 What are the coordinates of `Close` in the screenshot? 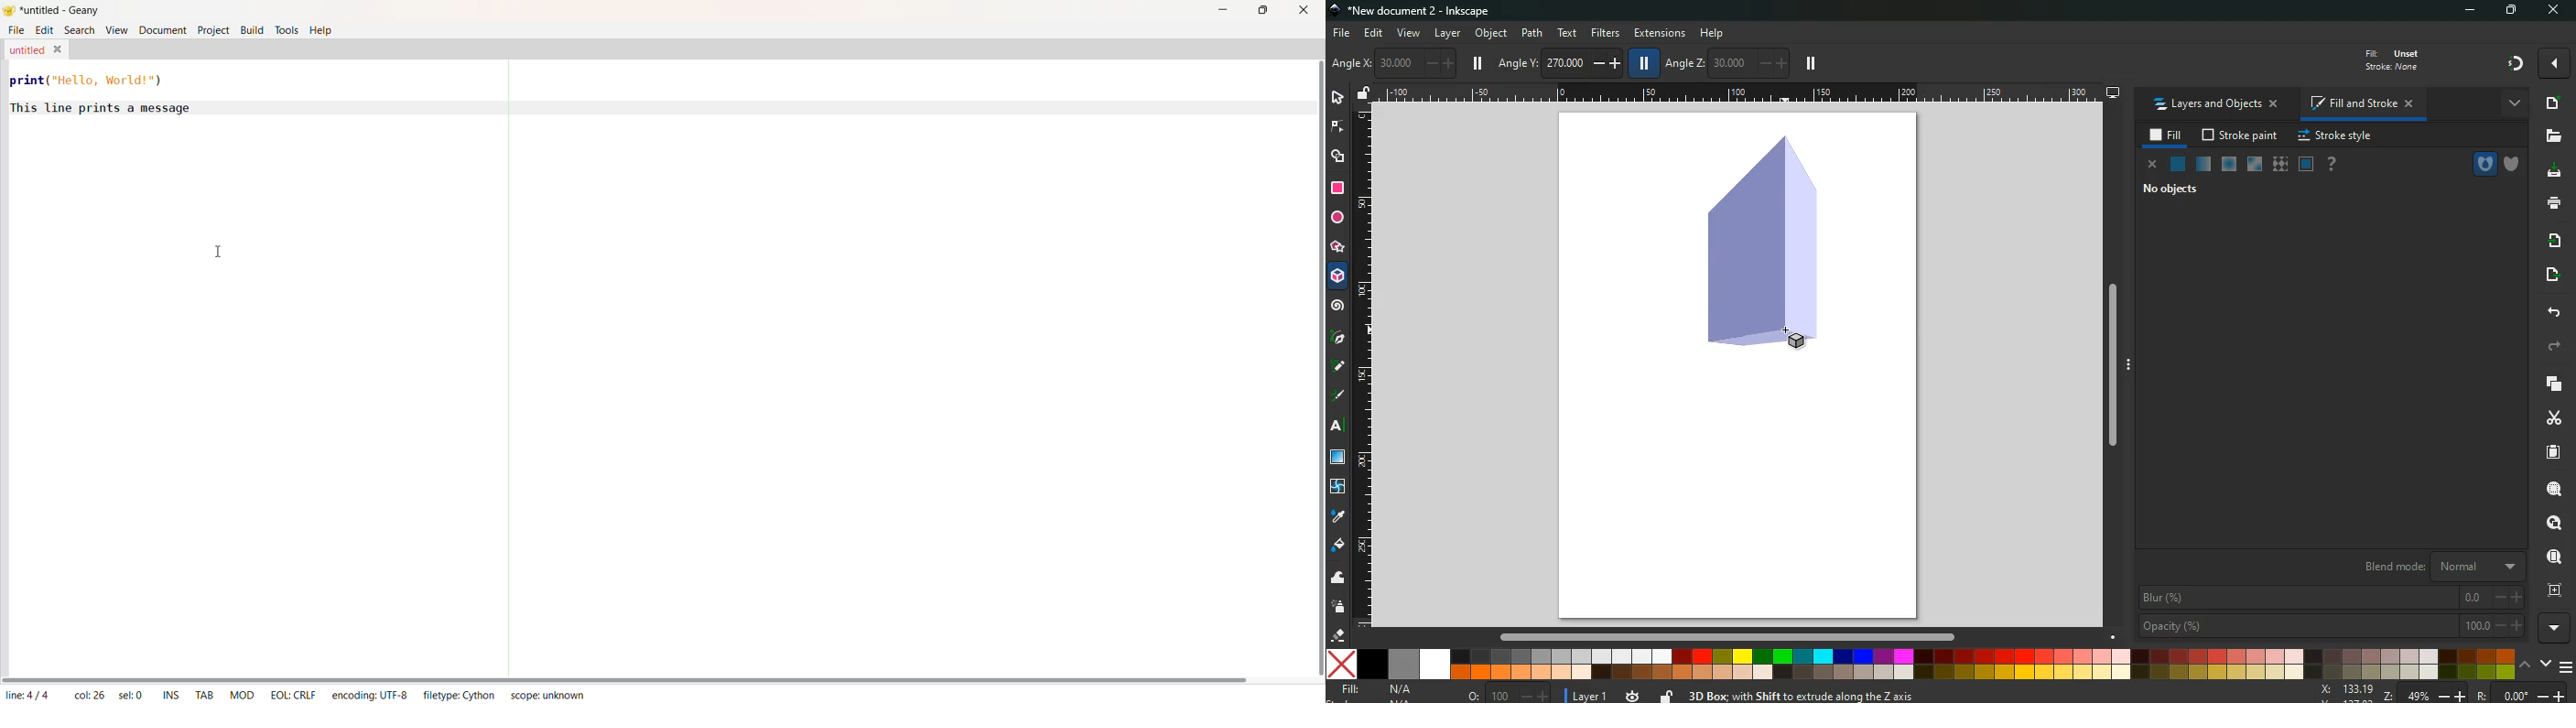 It's located at (1302, 10).